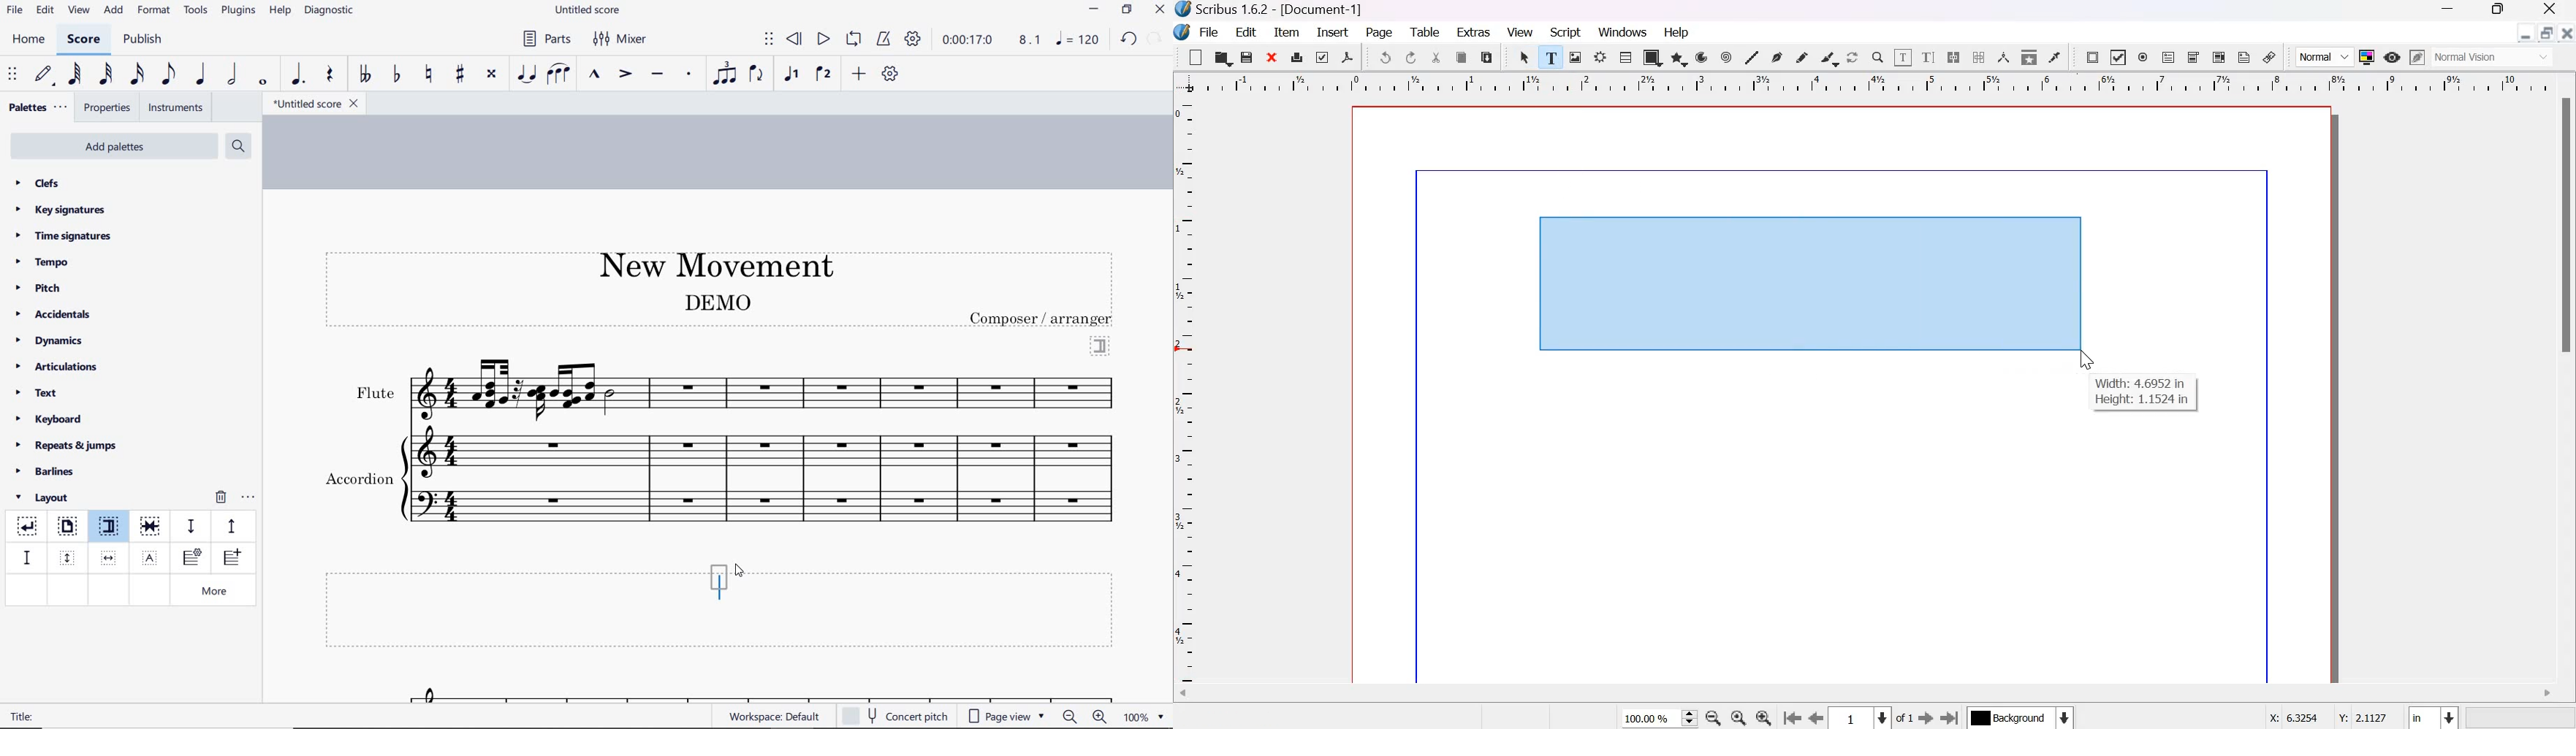 The image size is (2576, 756). I want to click on default (step time), so click(45, 75).